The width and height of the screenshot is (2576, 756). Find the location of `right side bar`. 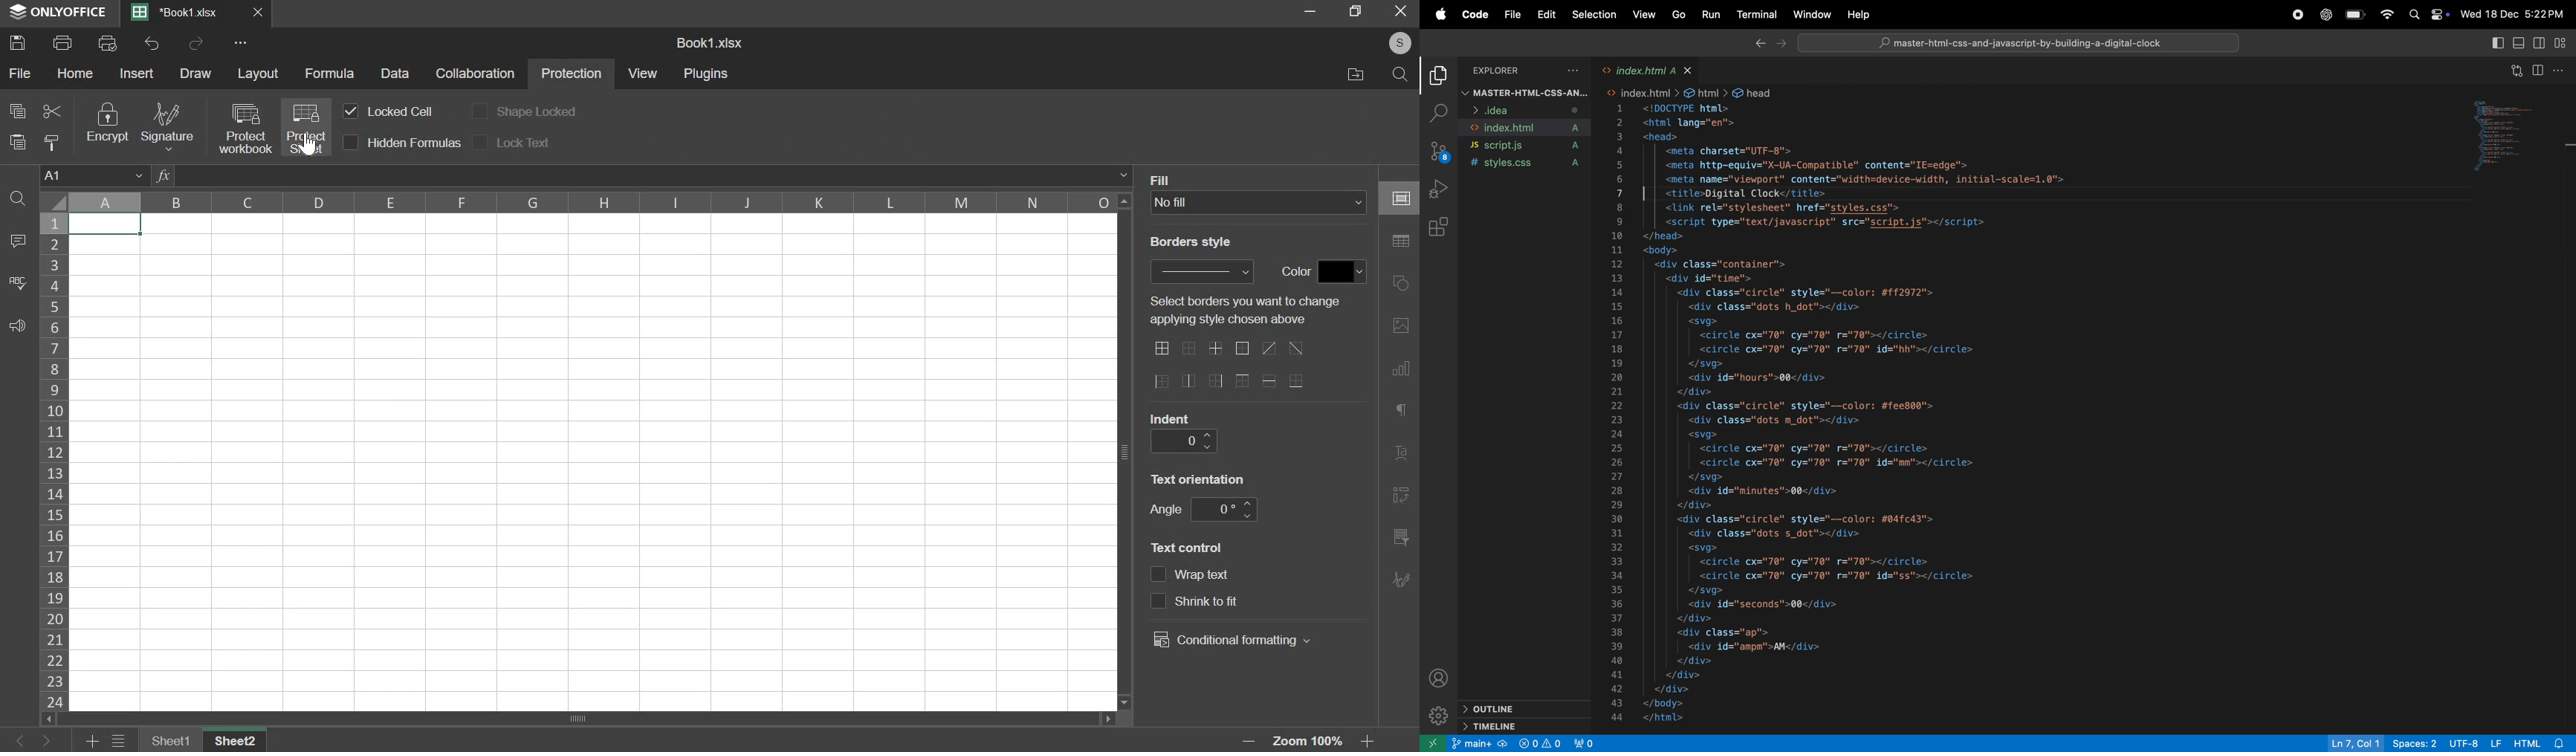

right side bar is located at coordinates (1405, 198).